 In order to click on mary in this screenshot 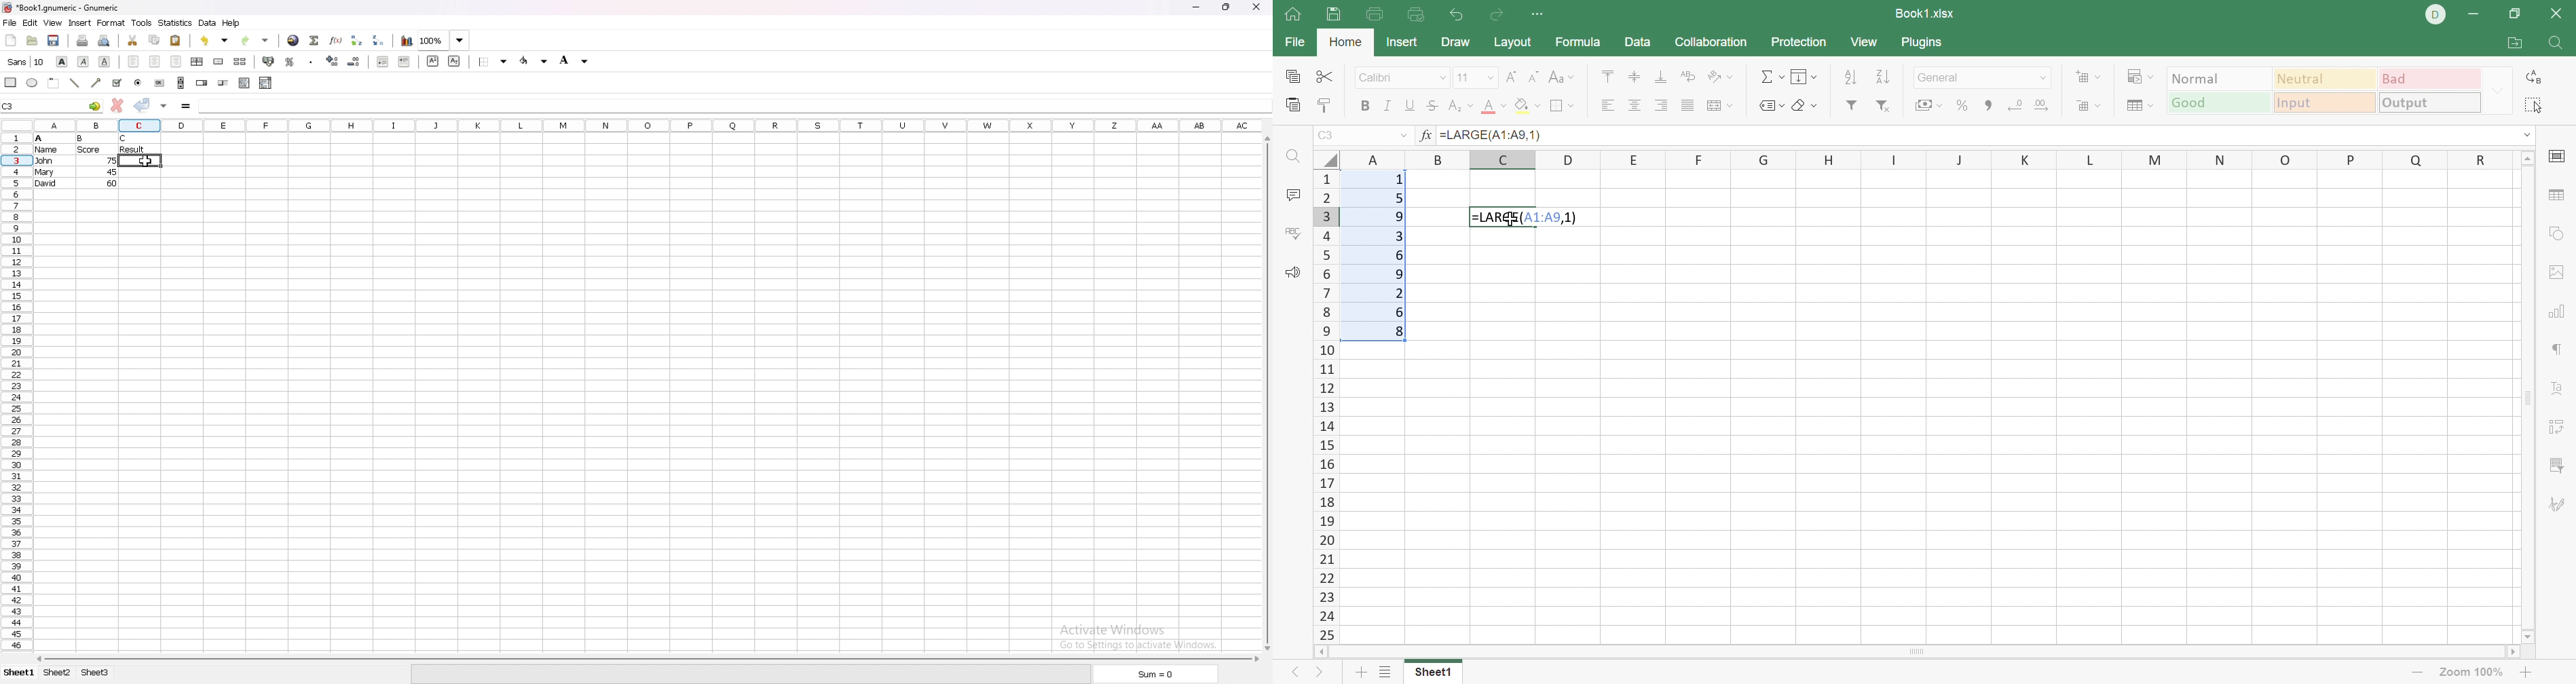, I will do `click(44, 172)`.